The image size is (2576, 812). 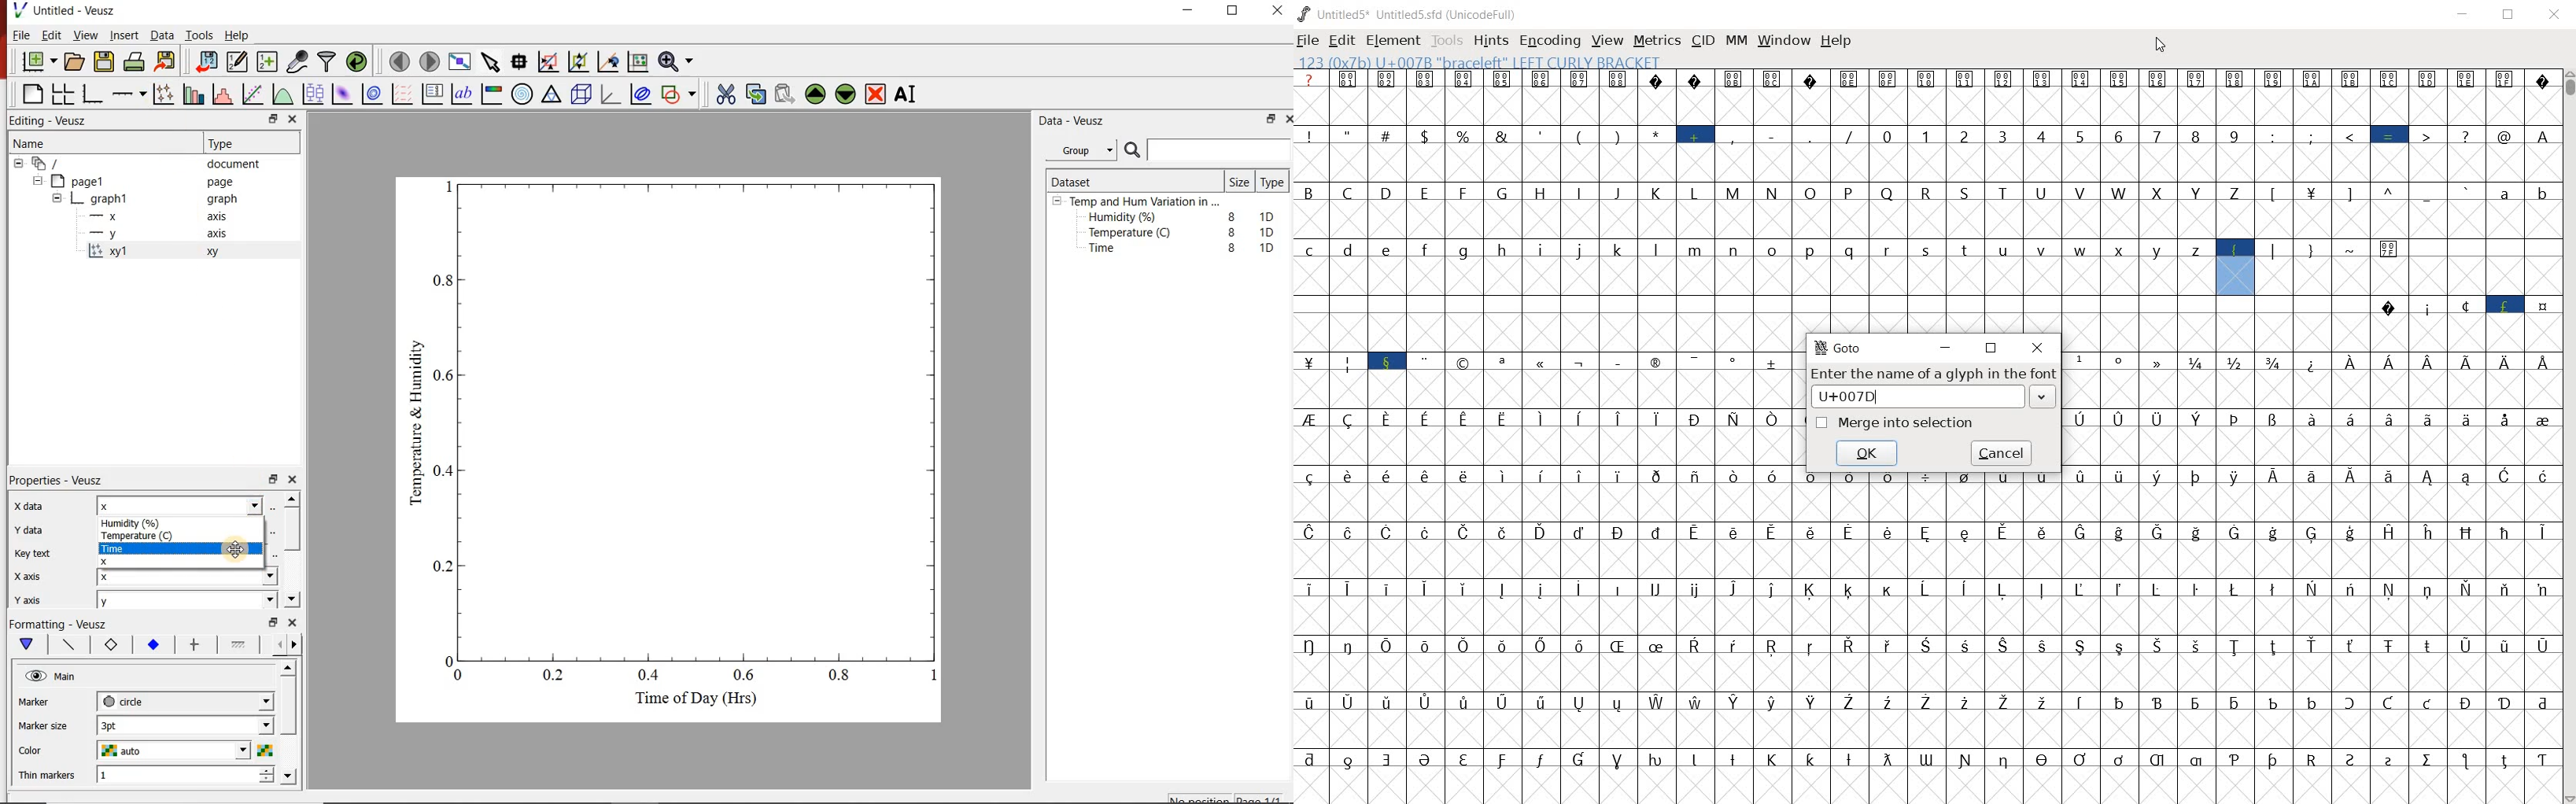 I want to click on histogram of a dataset, so click(x=225, y=94).